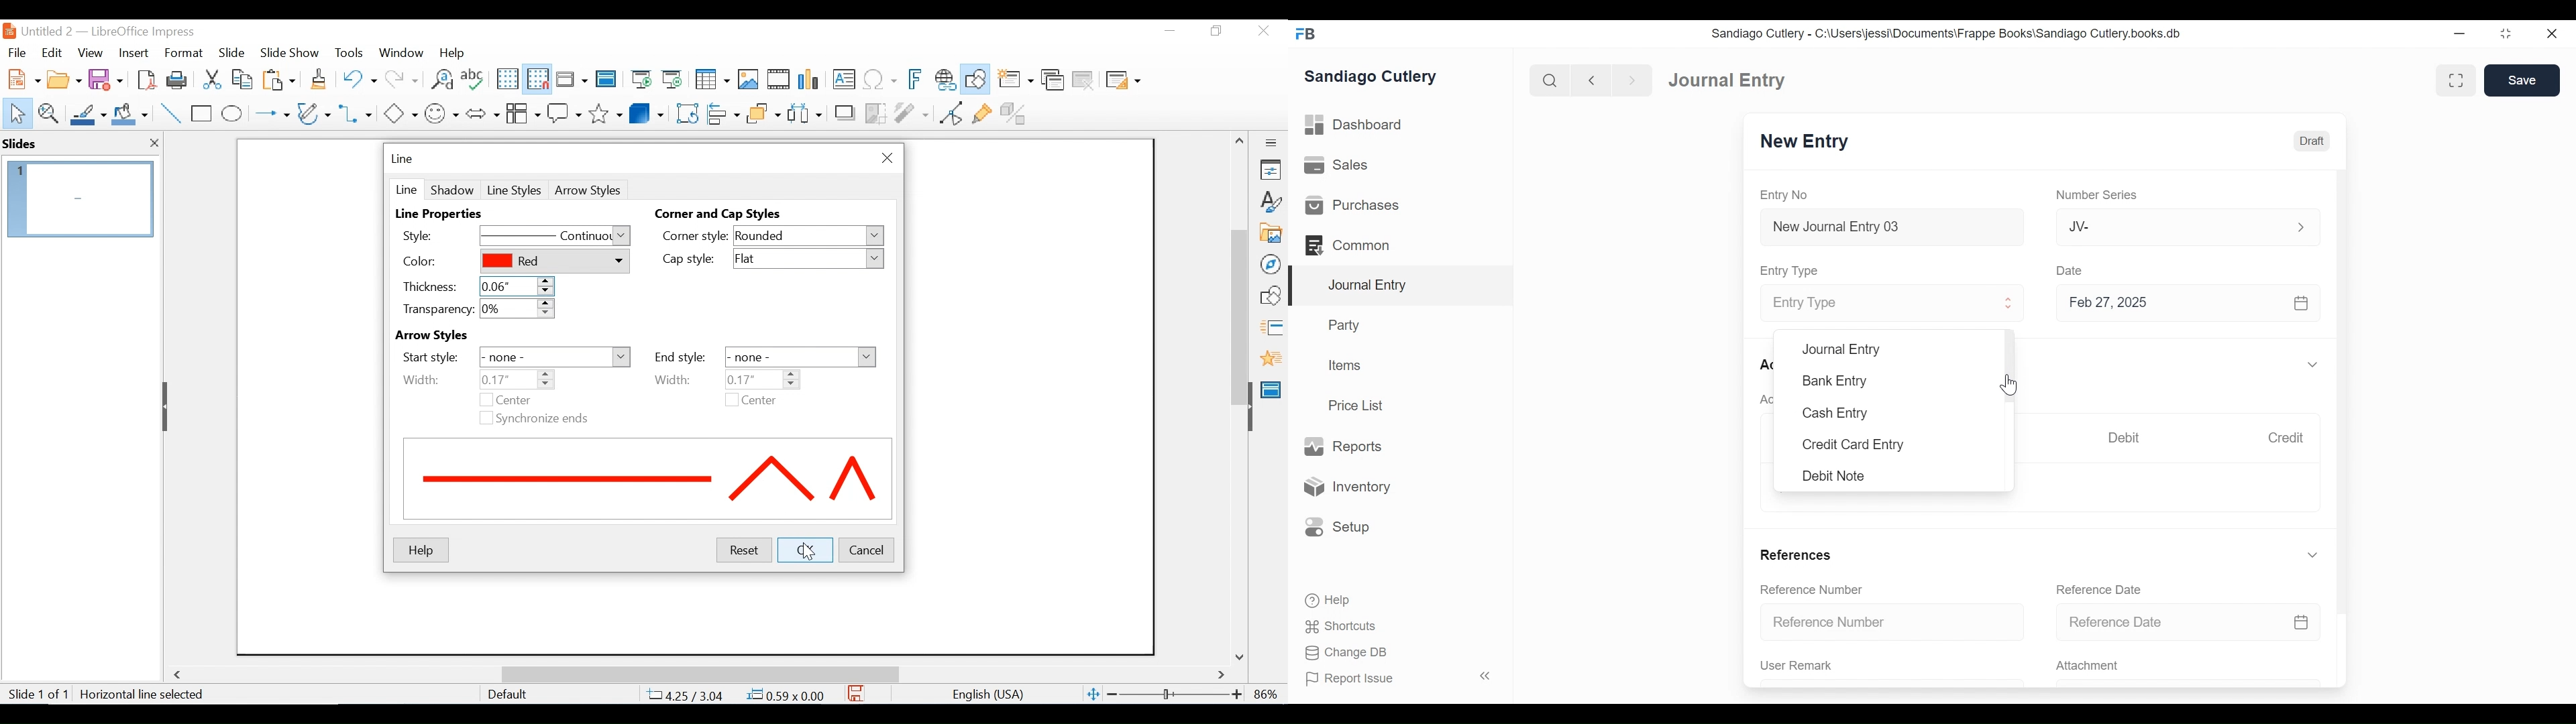  What do you see at coordinates (1346, 324) in the screenshot?
I see `Party` at bounding box center [1346, 324].